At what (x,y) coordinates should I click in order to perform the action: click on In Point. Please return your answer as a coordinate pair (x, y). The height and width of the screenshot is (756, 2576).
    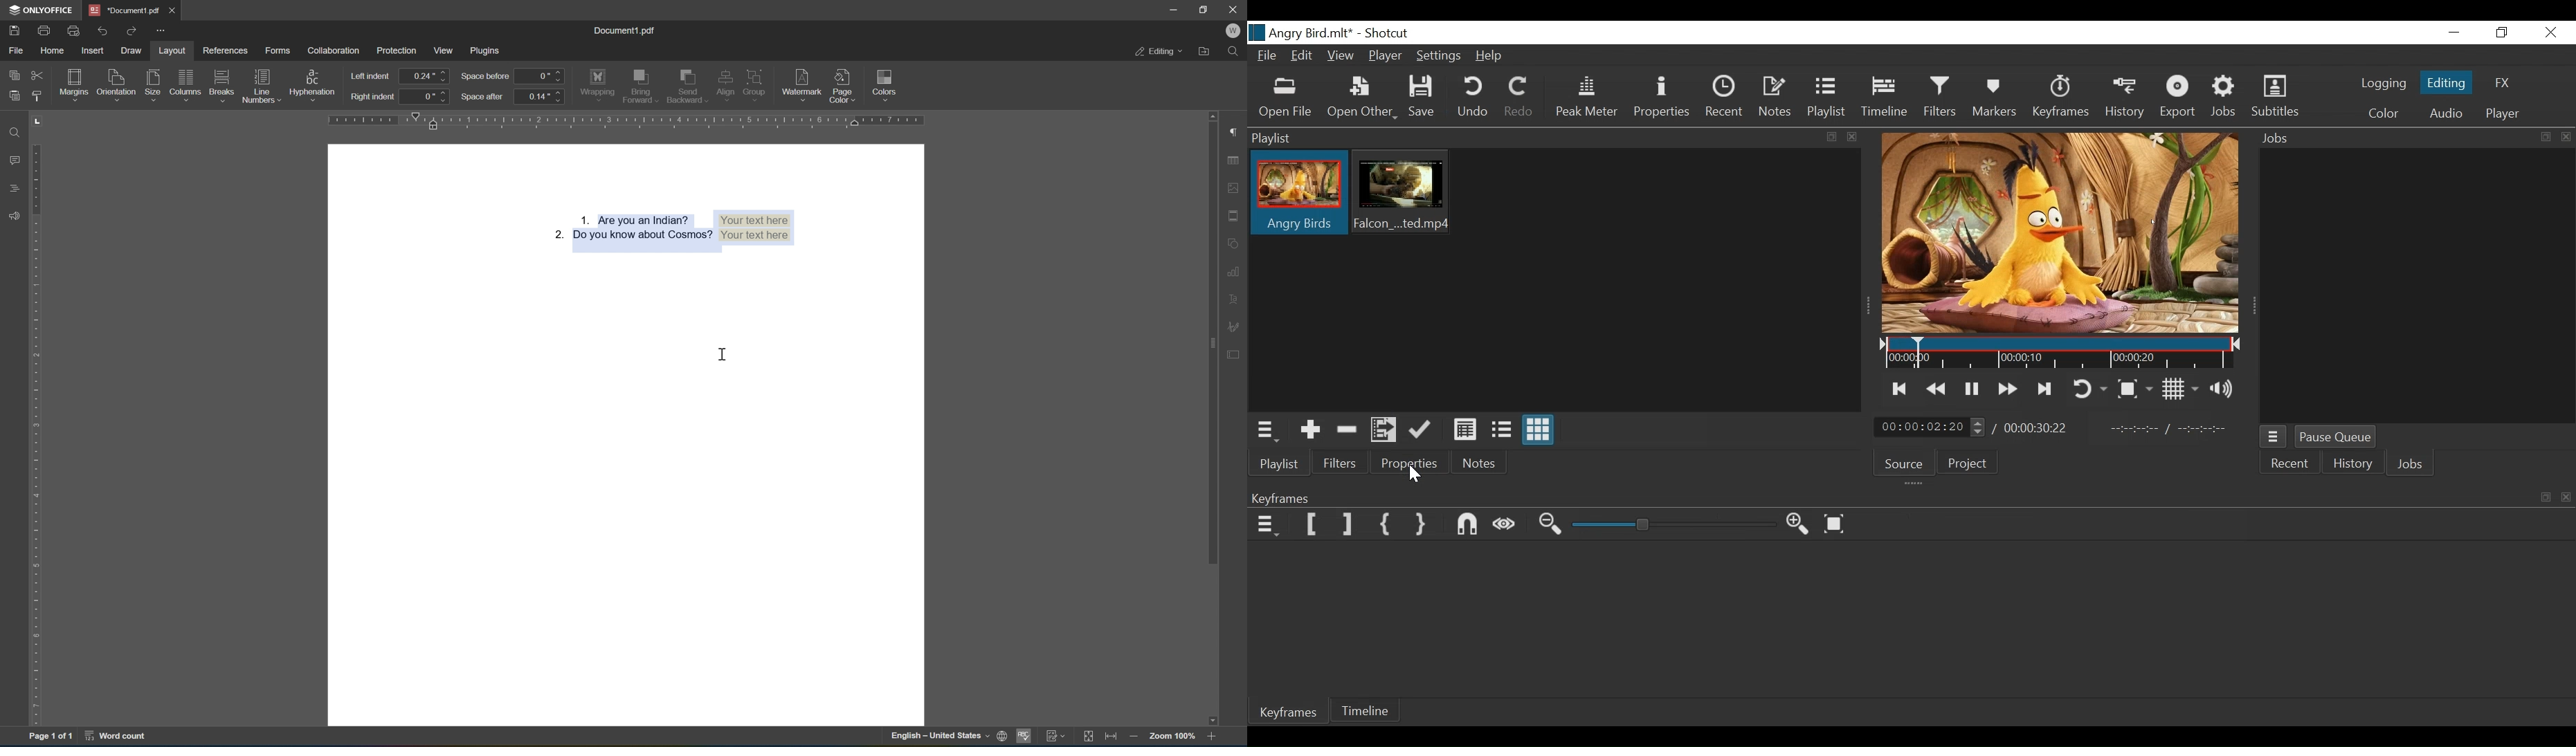
    Looking at the image, I should click on (2170, 427).